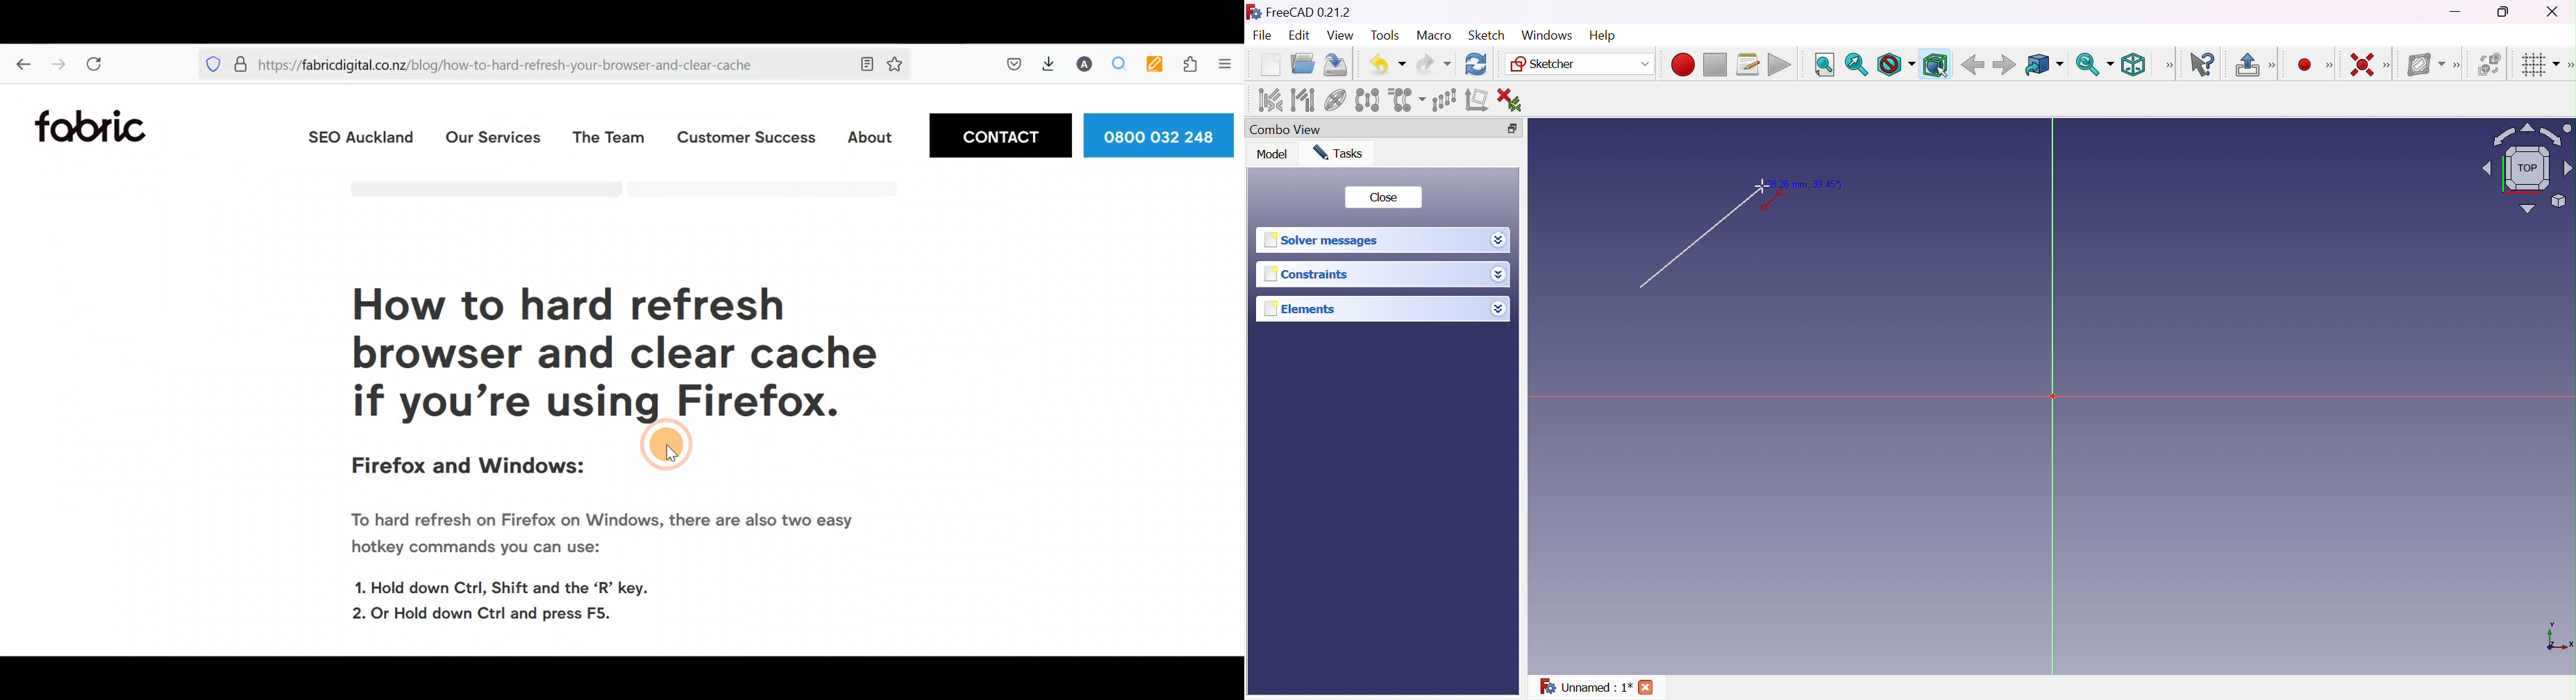 This screenshot has width=2576, height=700. I want to click on Multi keyword highlighter, so click(1154, 66).